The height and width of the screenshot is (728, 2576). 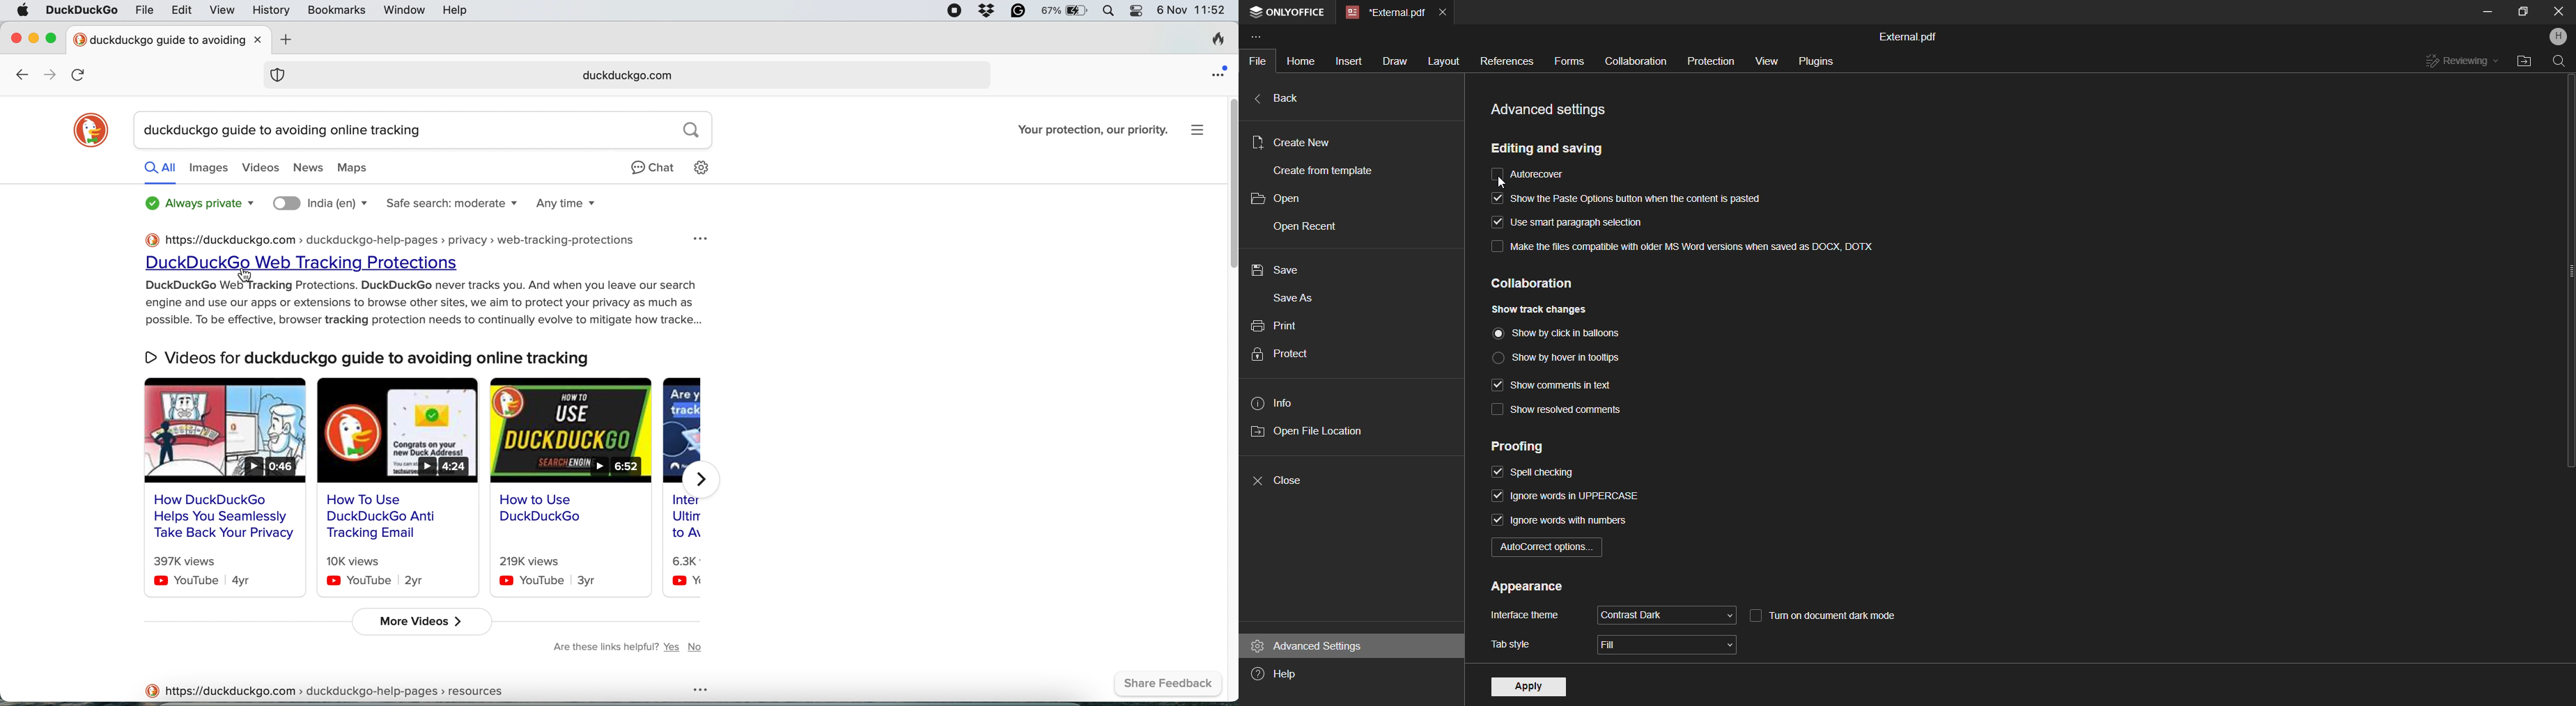 I want to click on 397k views, so click(x=190, y=561).